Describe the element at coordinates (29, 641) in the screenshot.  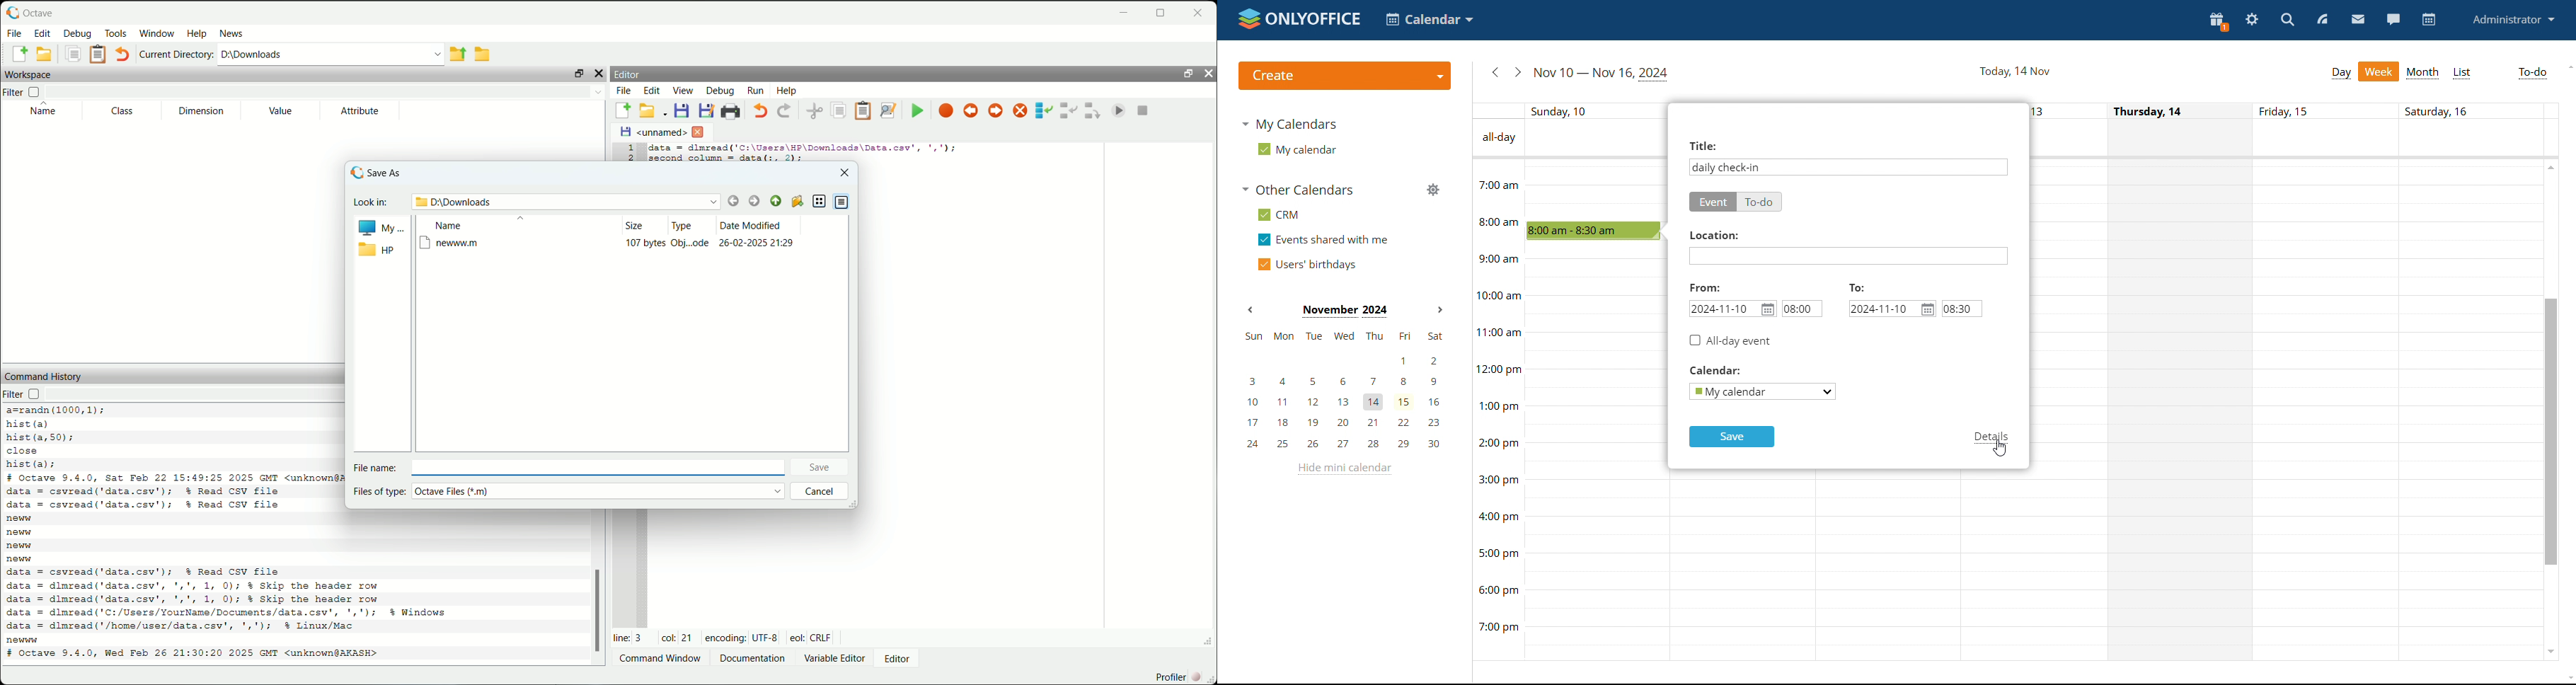
I see `new` at that location.